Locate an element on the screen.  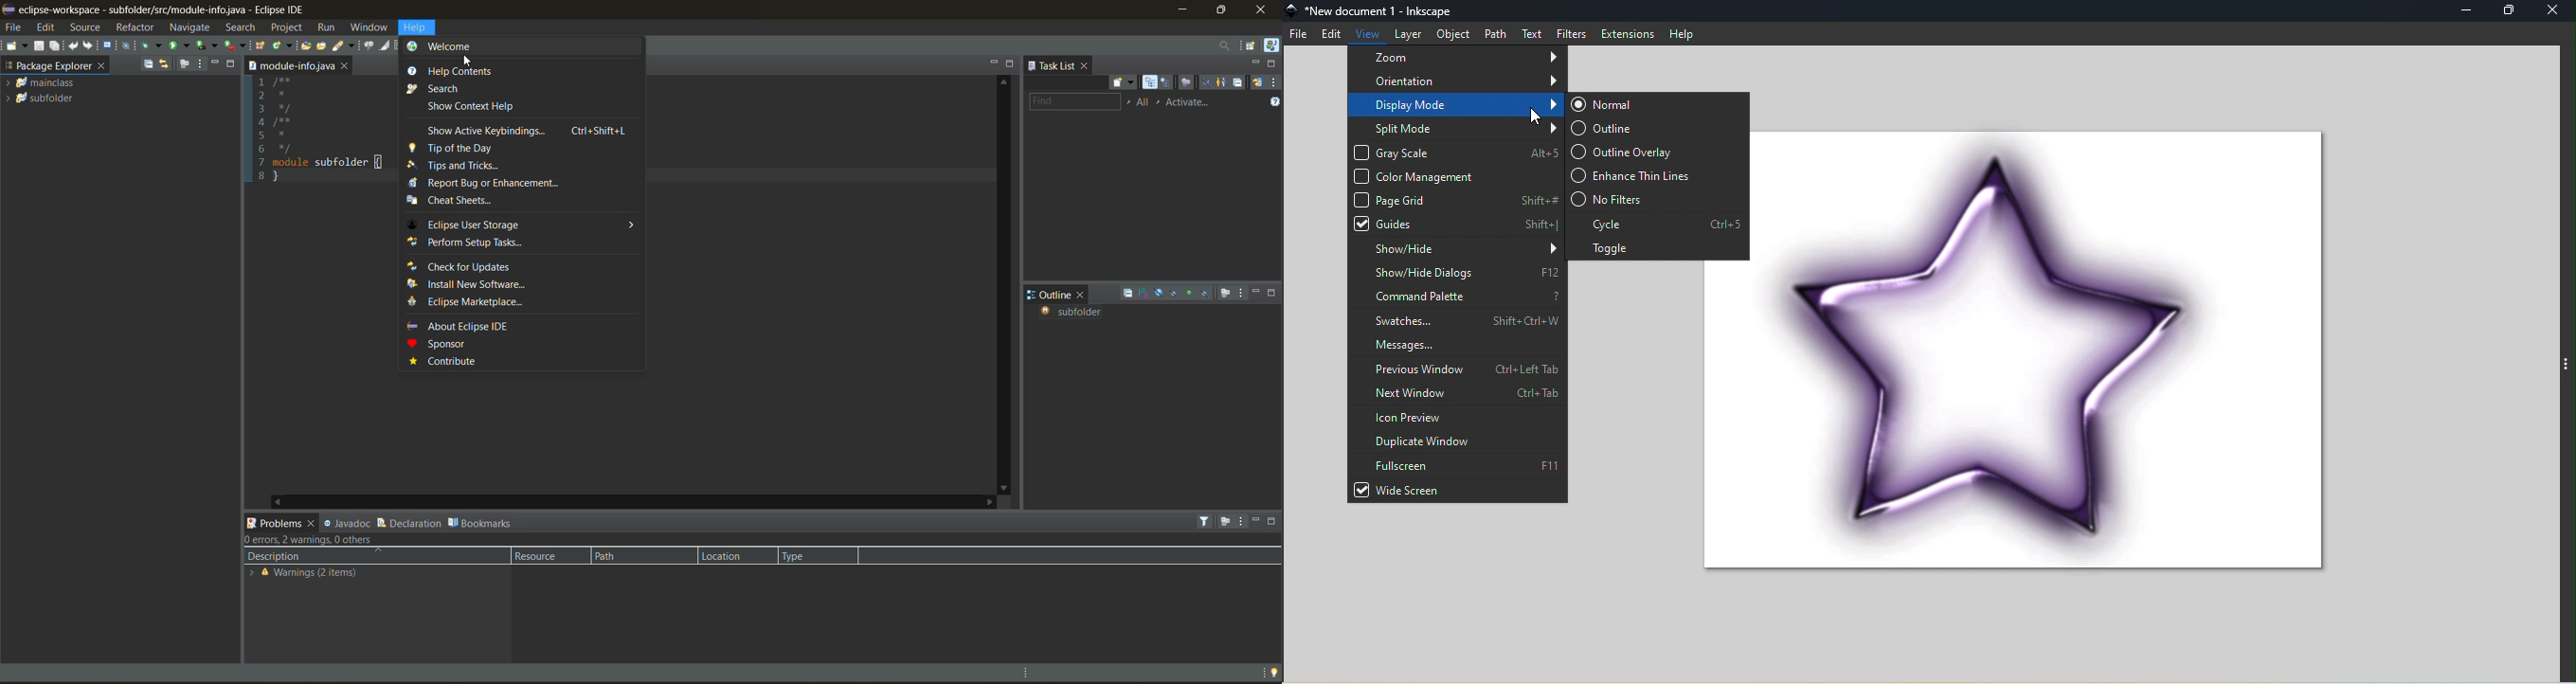
new java package is located at coordinates (261, 45).